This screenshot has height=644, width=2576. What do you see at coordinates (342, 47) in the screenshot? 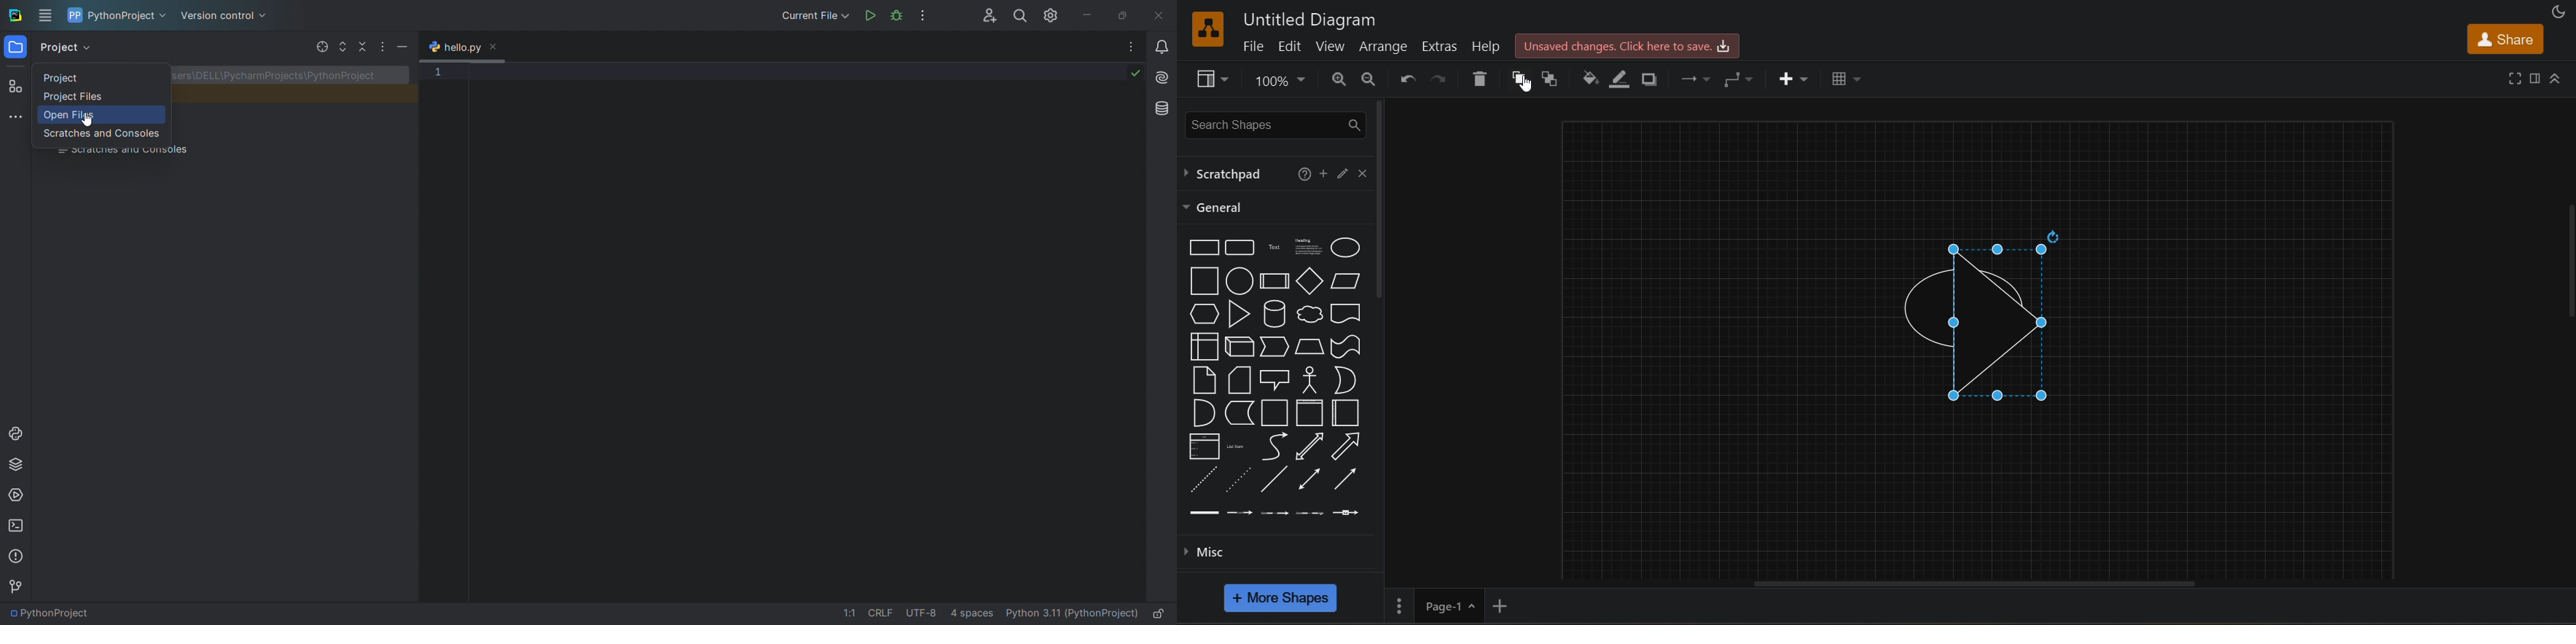
I see `expand` at bounding box center [342, 47].